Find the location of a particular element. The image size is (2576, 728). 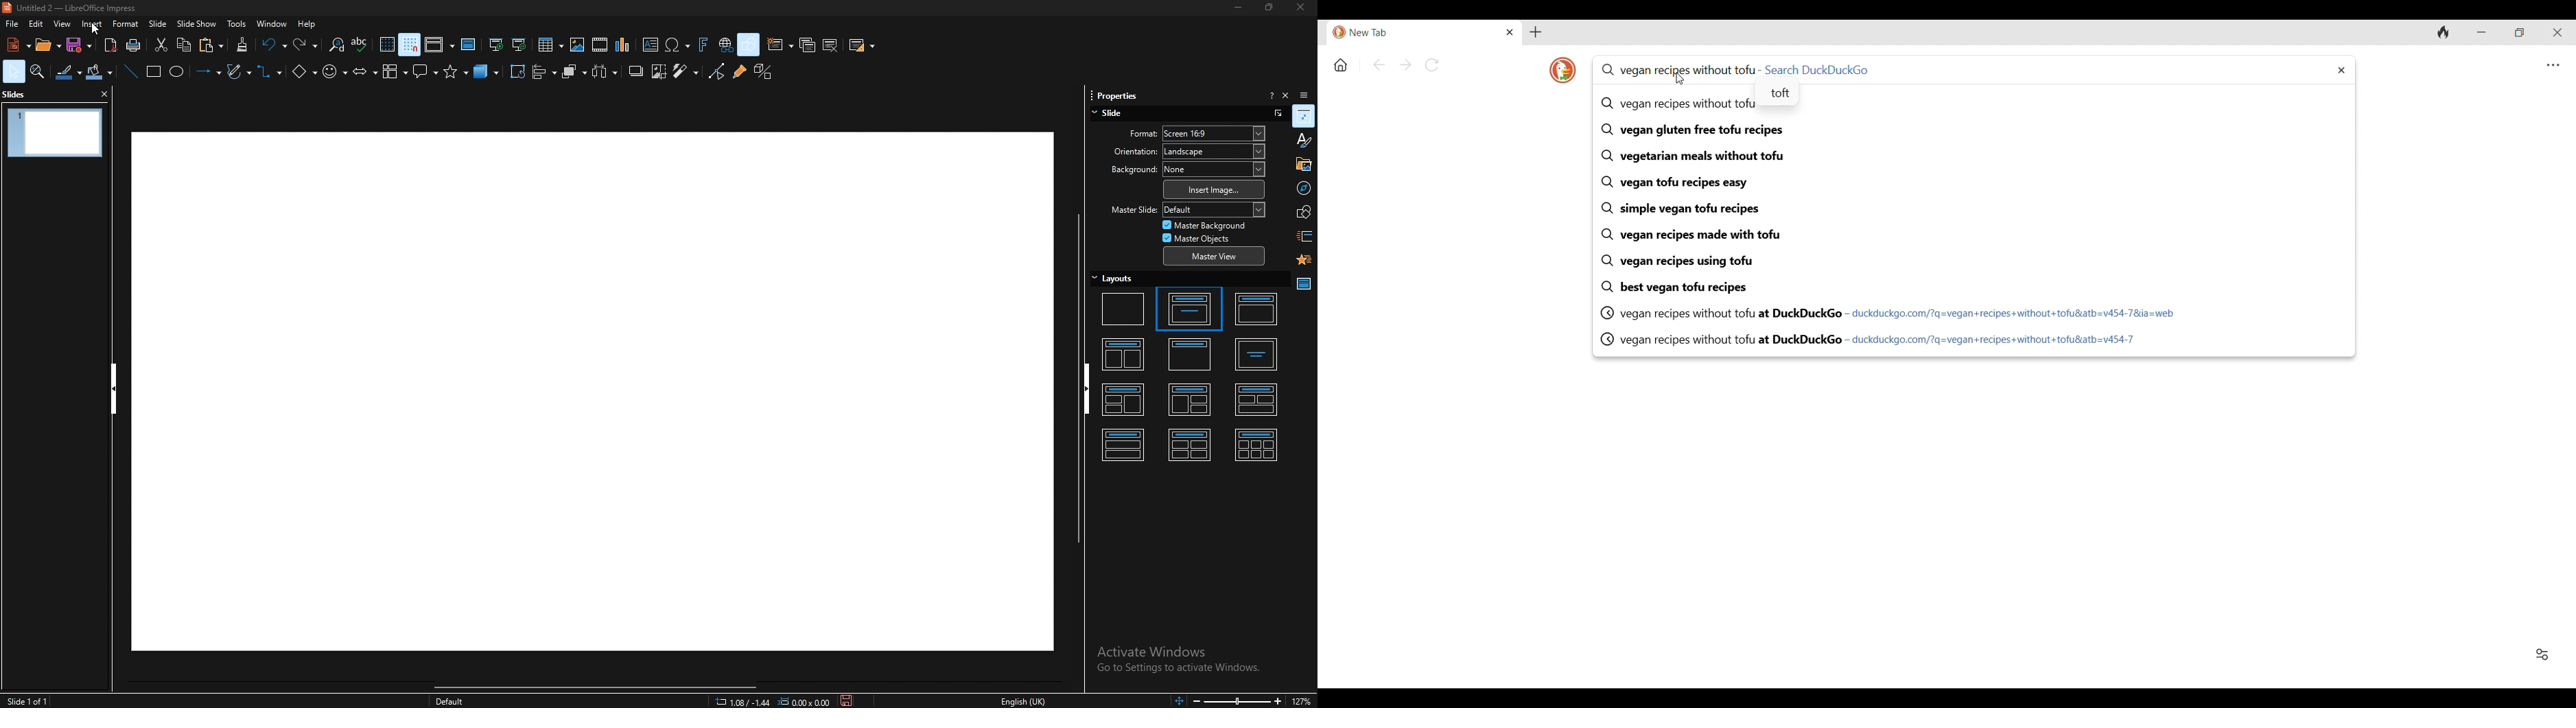

close is located at coordinates (102, 93).